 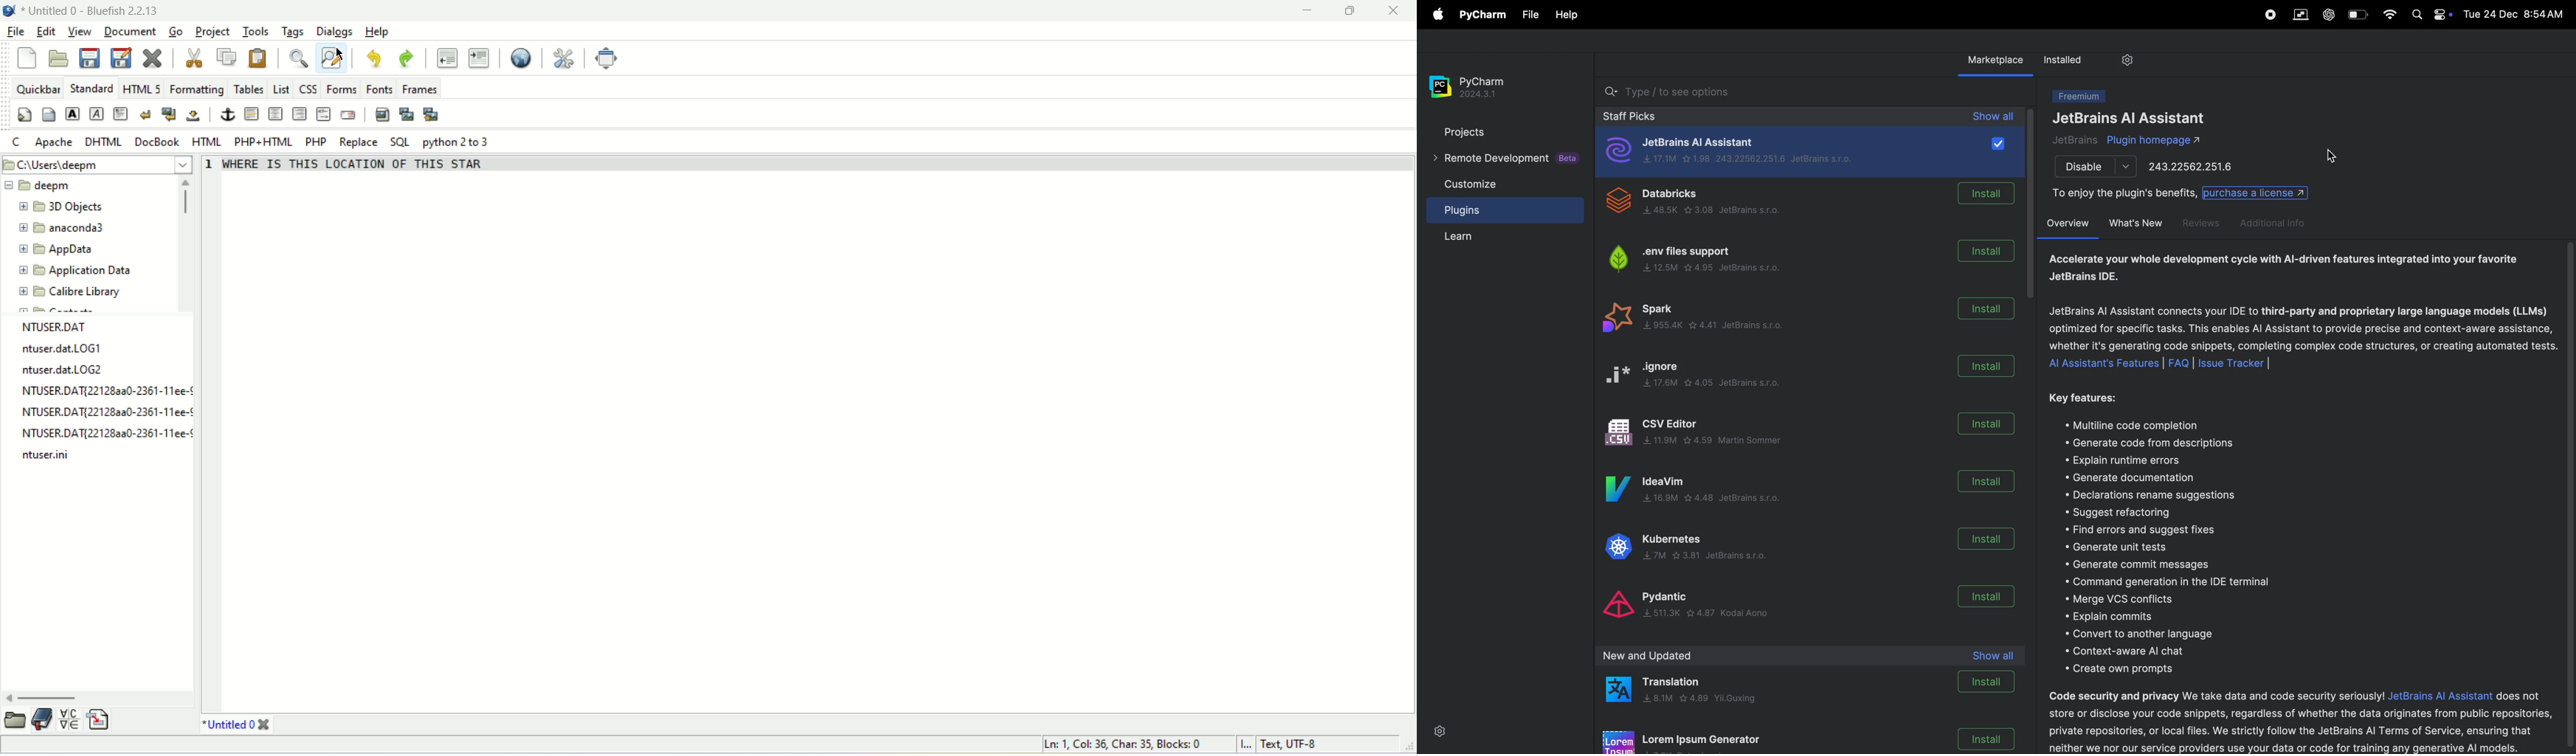 What do you see at coordinates (228, 56) in the screenshot?
I see `copy` at bounding box center [228, 56].